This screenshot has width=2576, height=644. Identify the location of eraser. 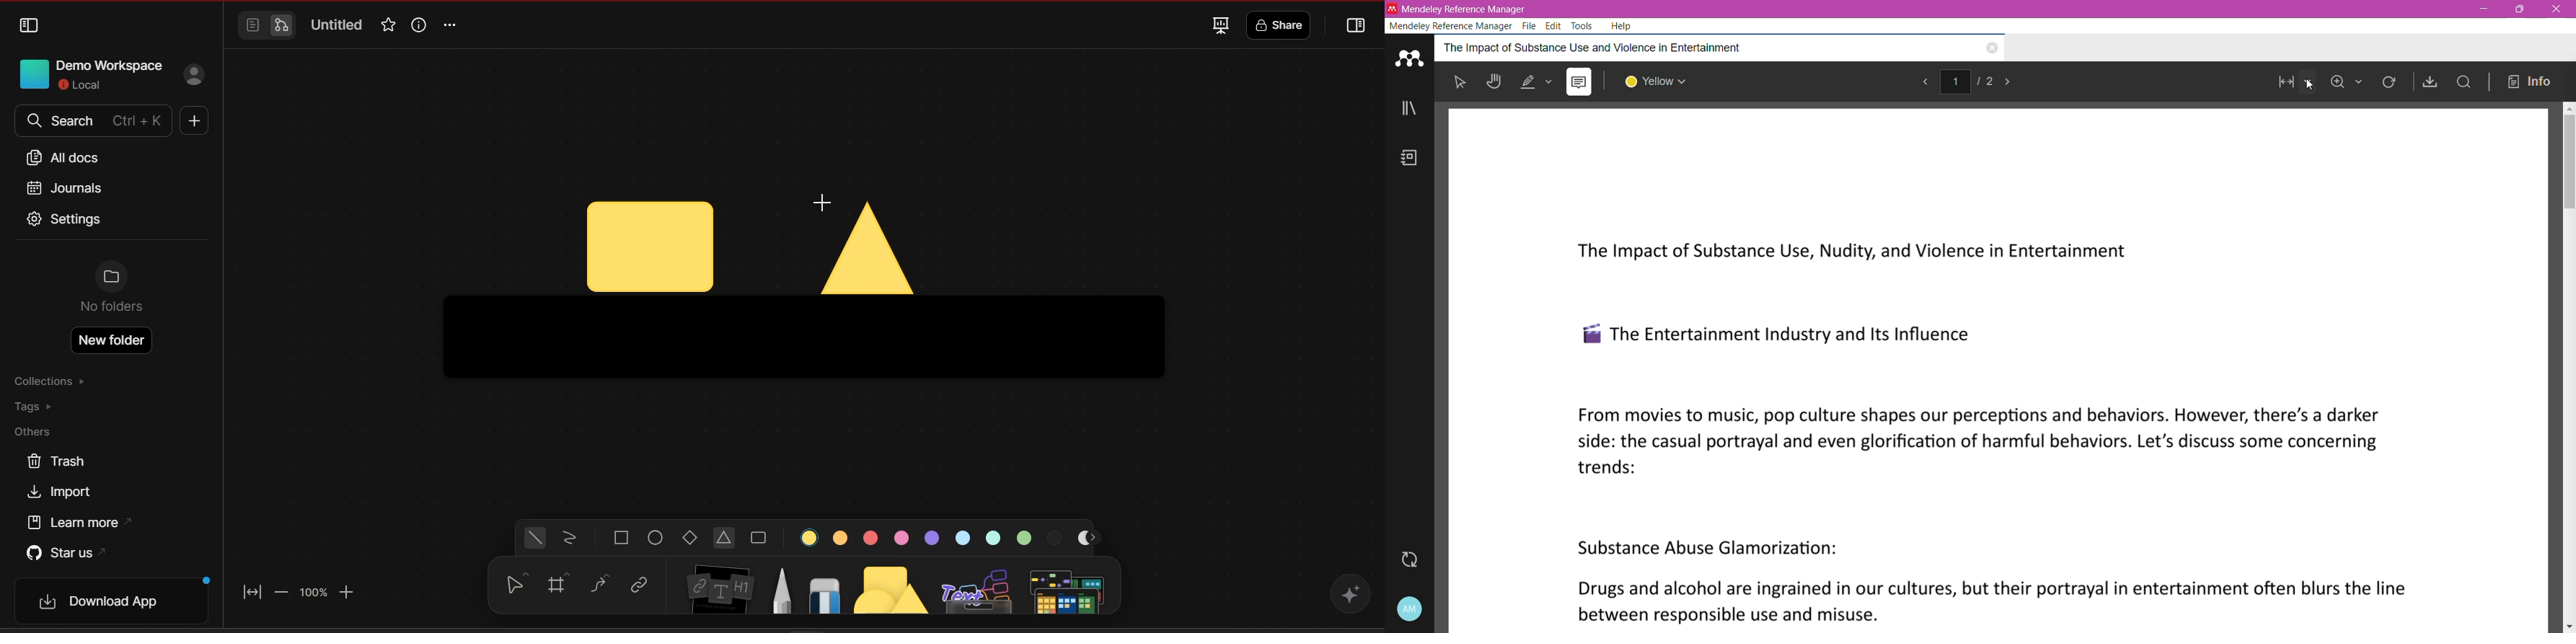
(825, 591).